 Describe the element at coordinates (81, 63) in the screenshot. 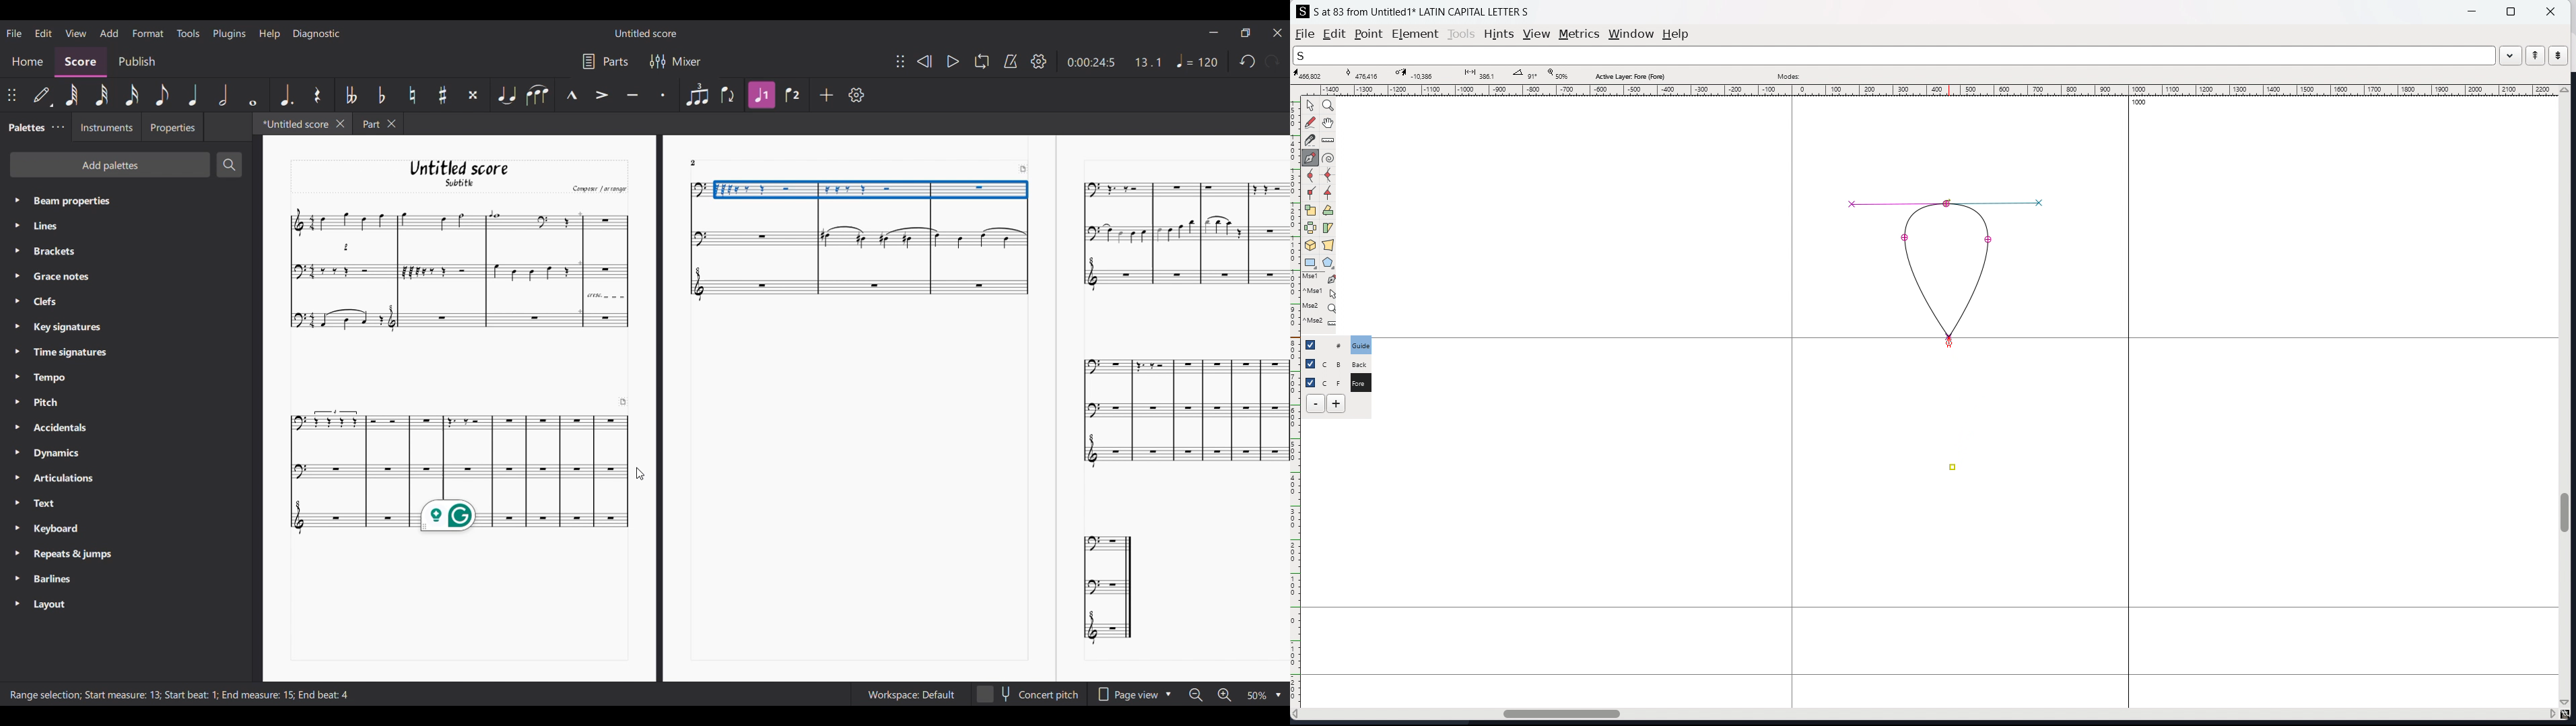

I see `Score ` at that location.